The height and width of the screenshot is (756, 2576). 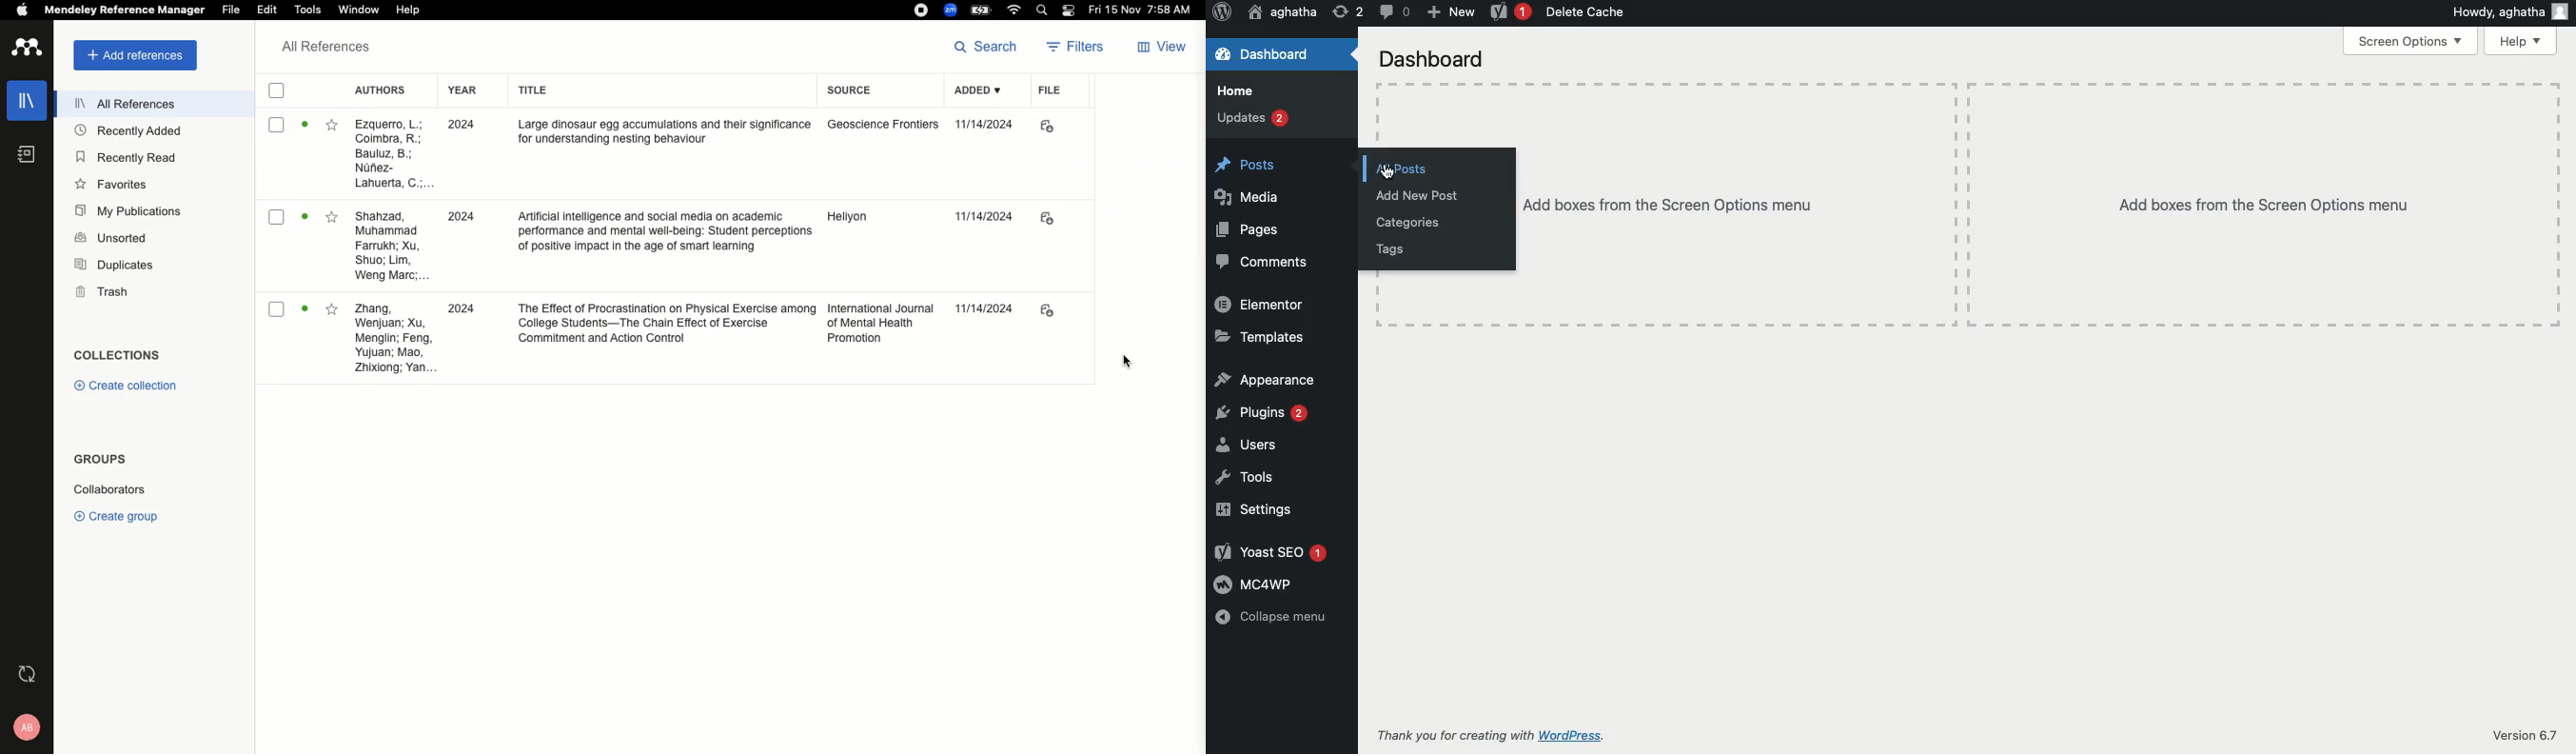 I want to click on International Journal
of Mental Health
Promotion, so click(x=881, y=324).